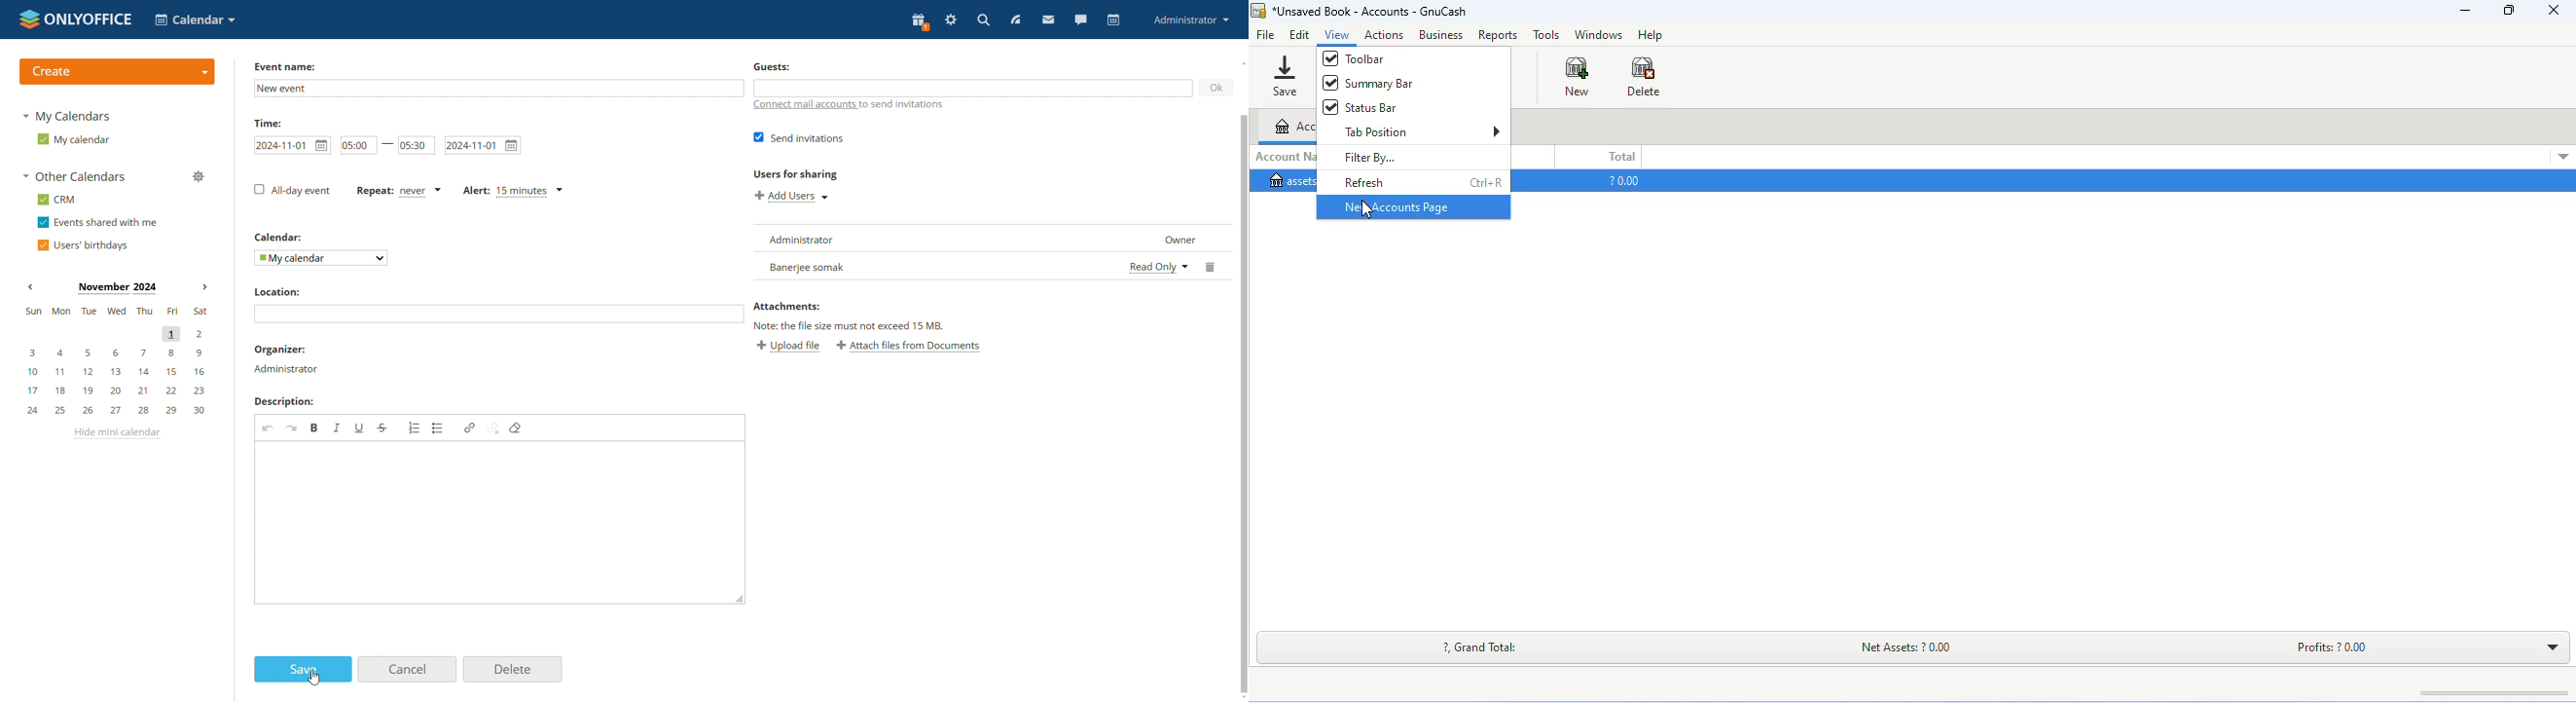 This screenshot has height=728, width=2576. What do you see at coordinates (1422, 132) in the screenshot?
I see `tab position` at bounding box center [1422, 132].